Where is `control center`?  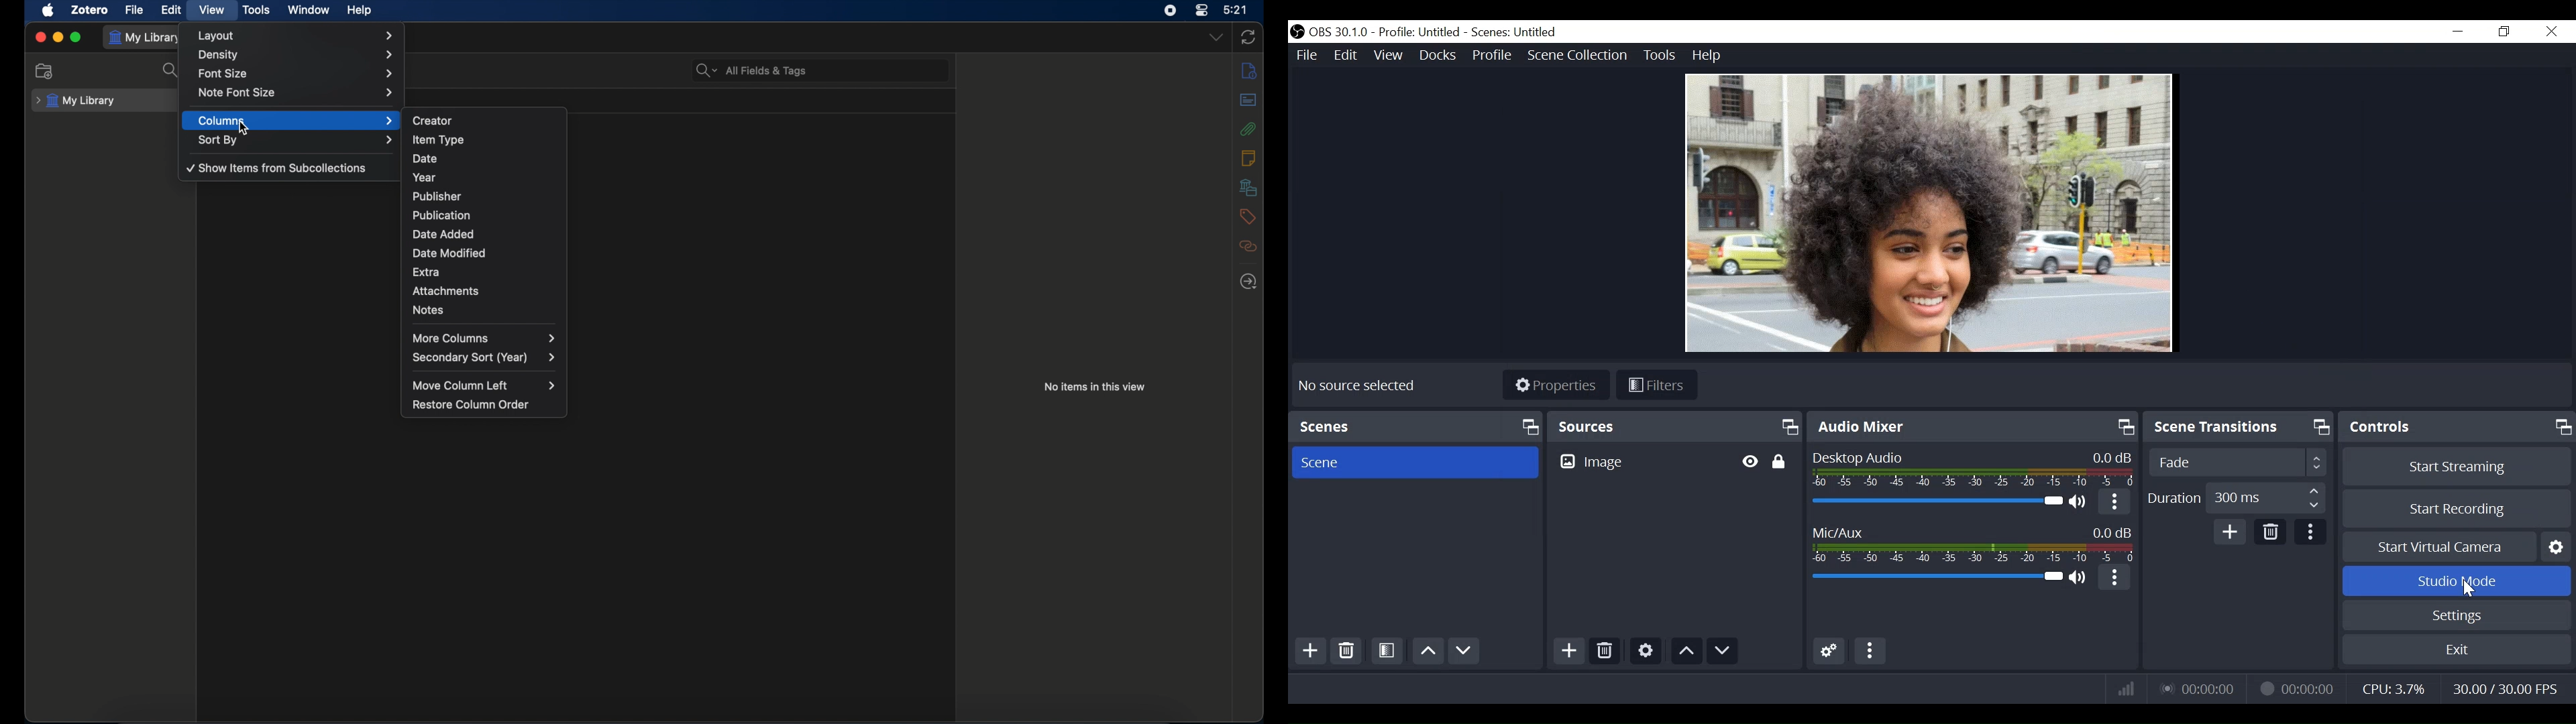 control center is located at coordinates (1202, 10).